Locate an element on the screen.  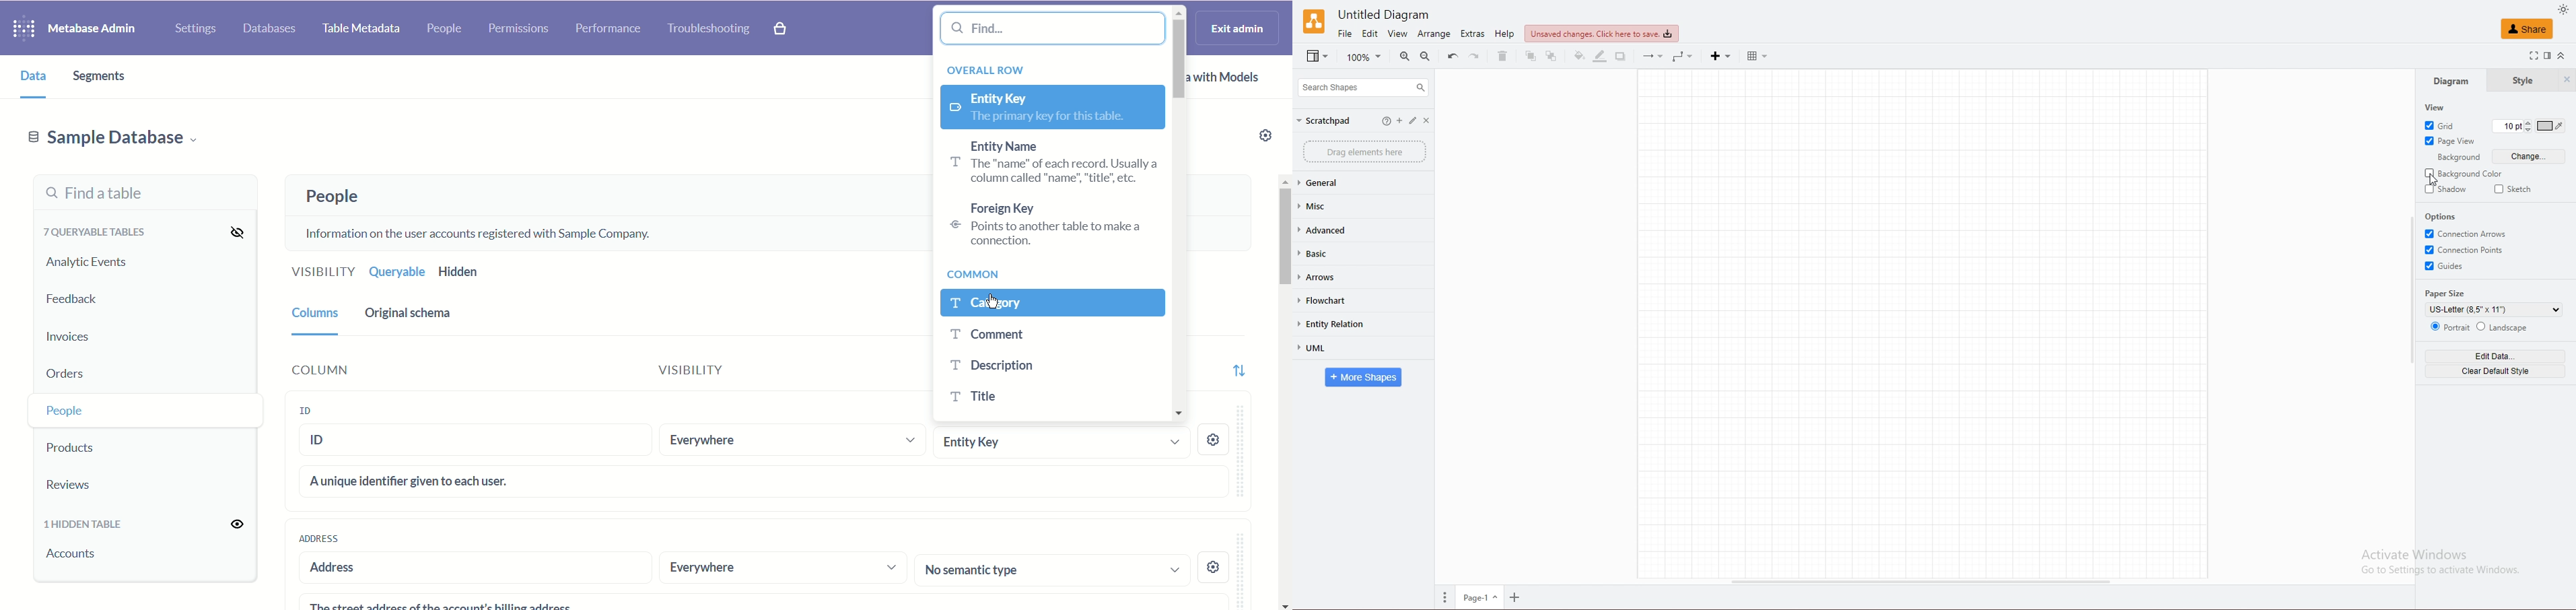
draw.io logo is located at coordinates (1314, 21).